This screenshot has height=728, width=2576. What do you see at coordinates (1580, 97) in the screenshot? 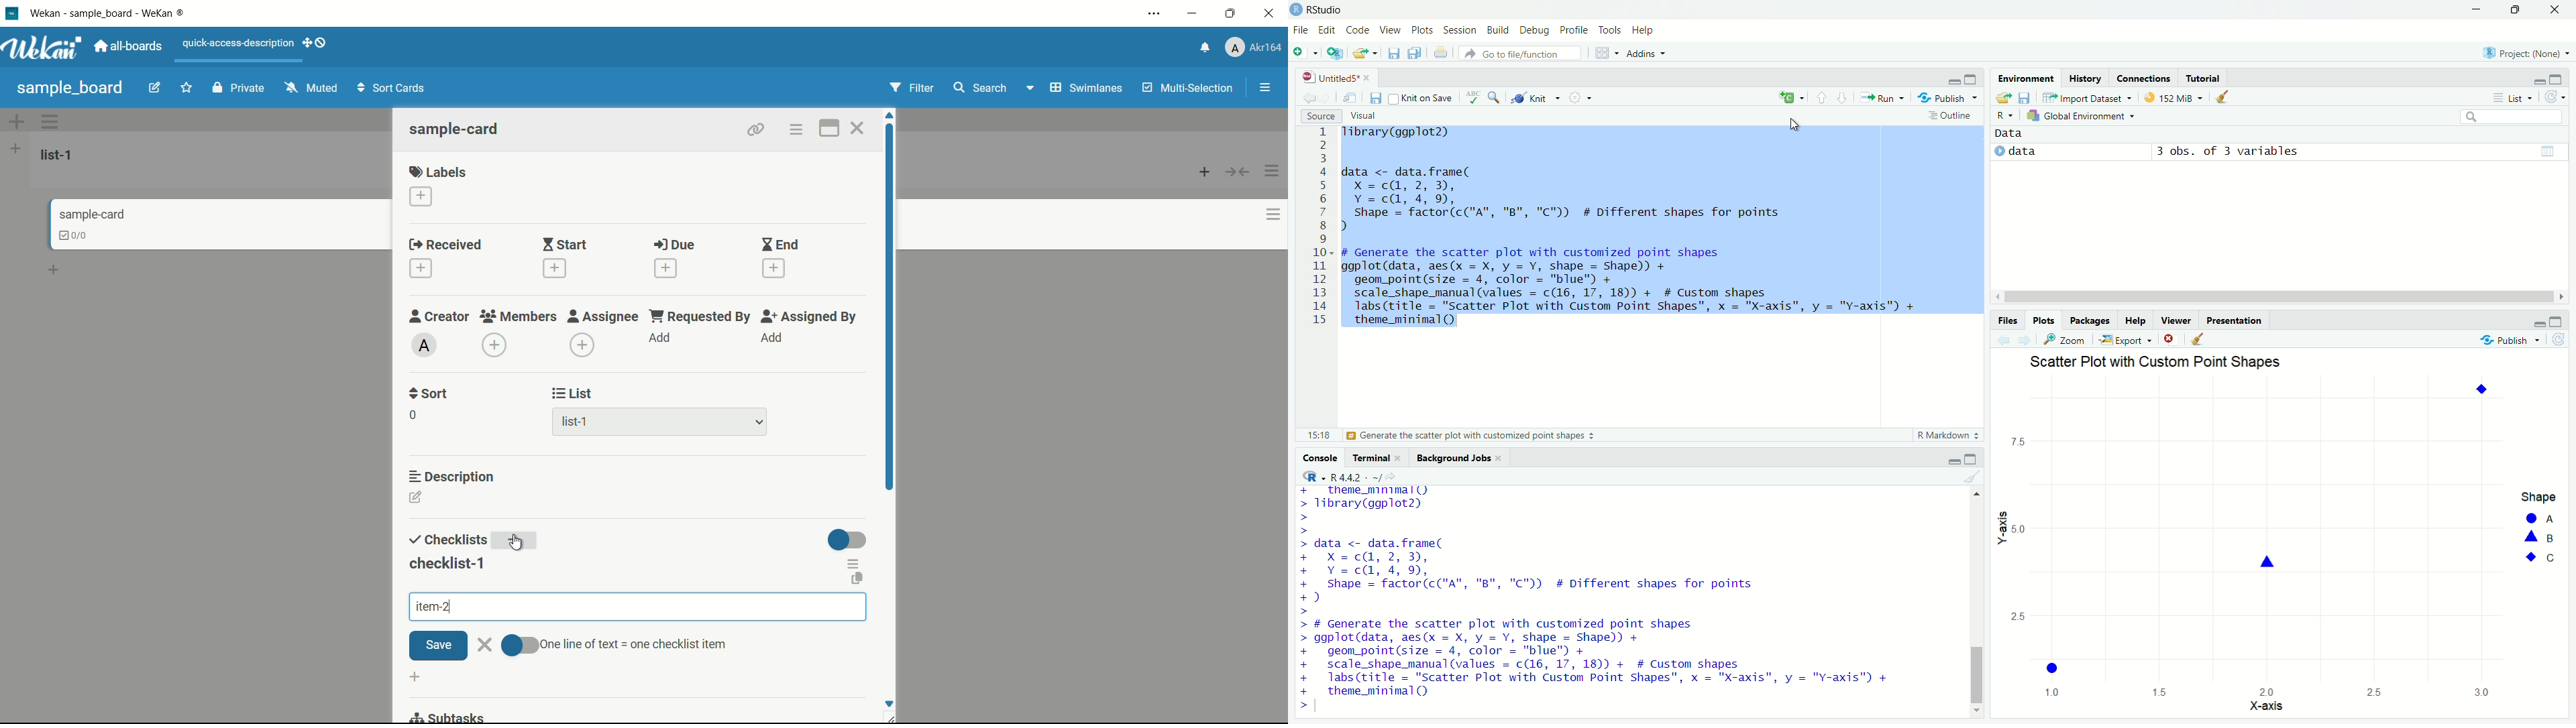
I see `More options` at bounding box center [1580, 97].